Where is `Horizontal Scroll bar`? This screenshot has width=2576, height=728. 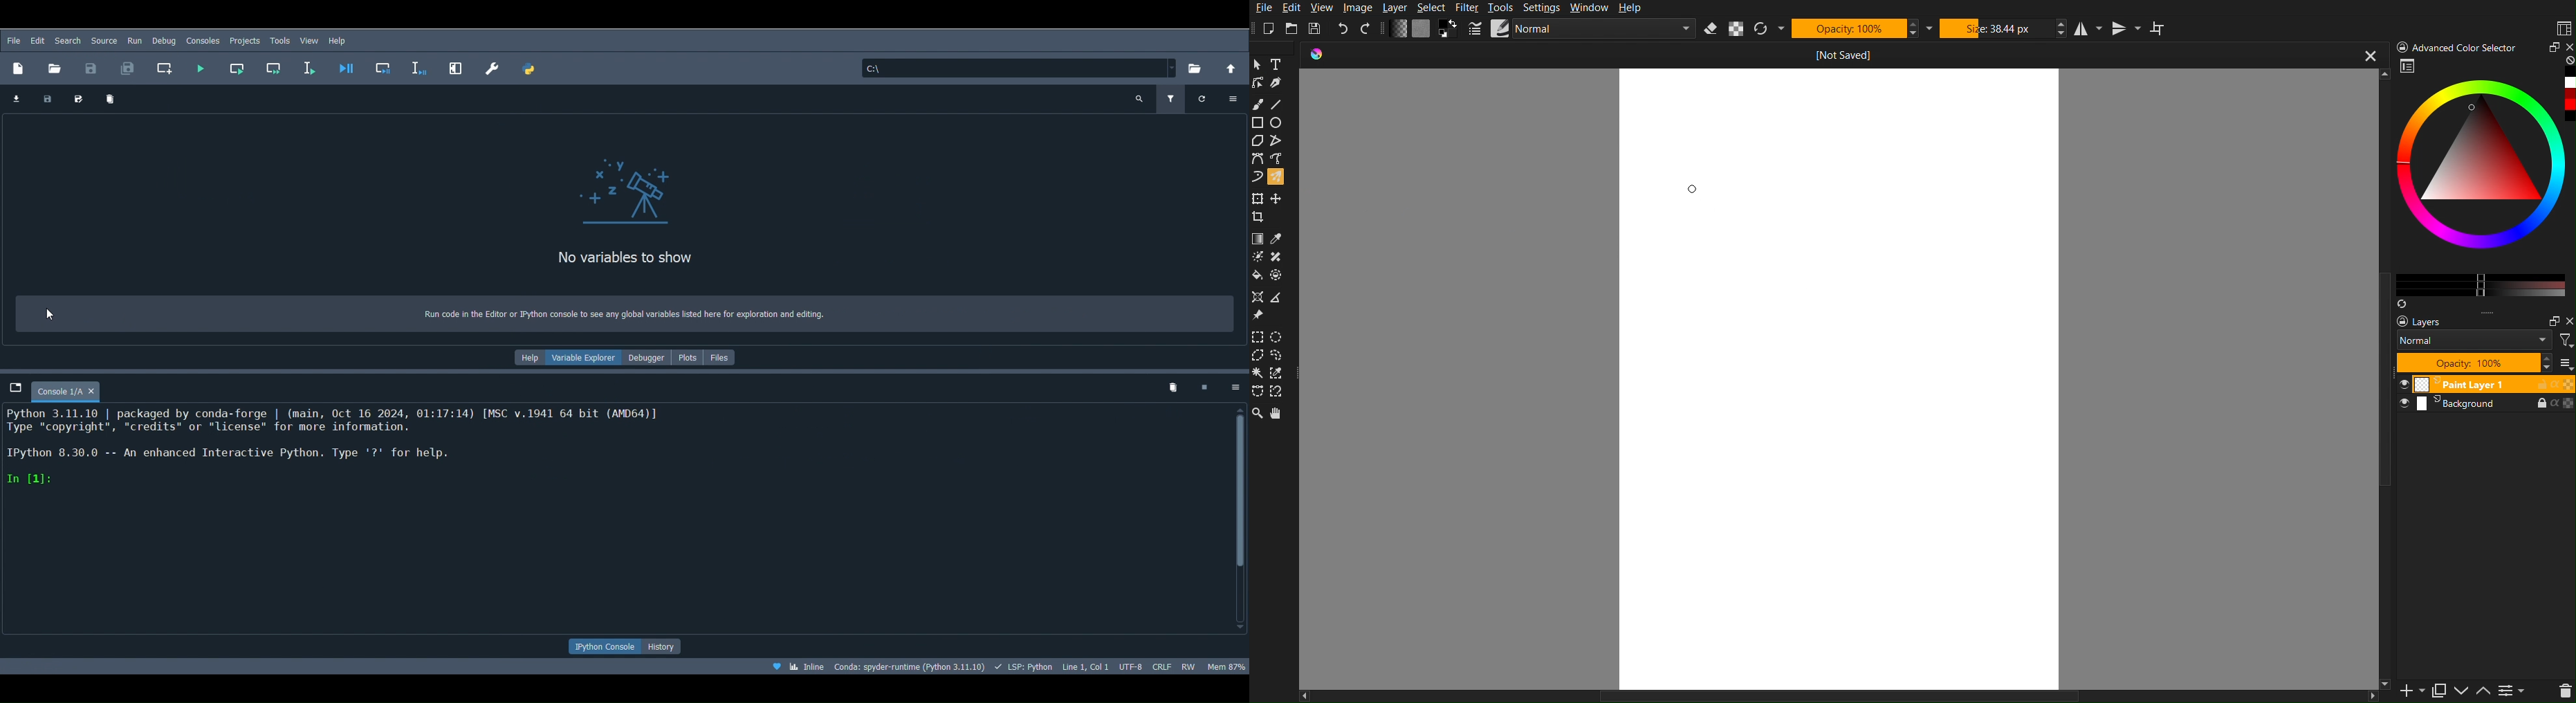
Horizontal Scroll bar is located at coordinates (1814, 695).